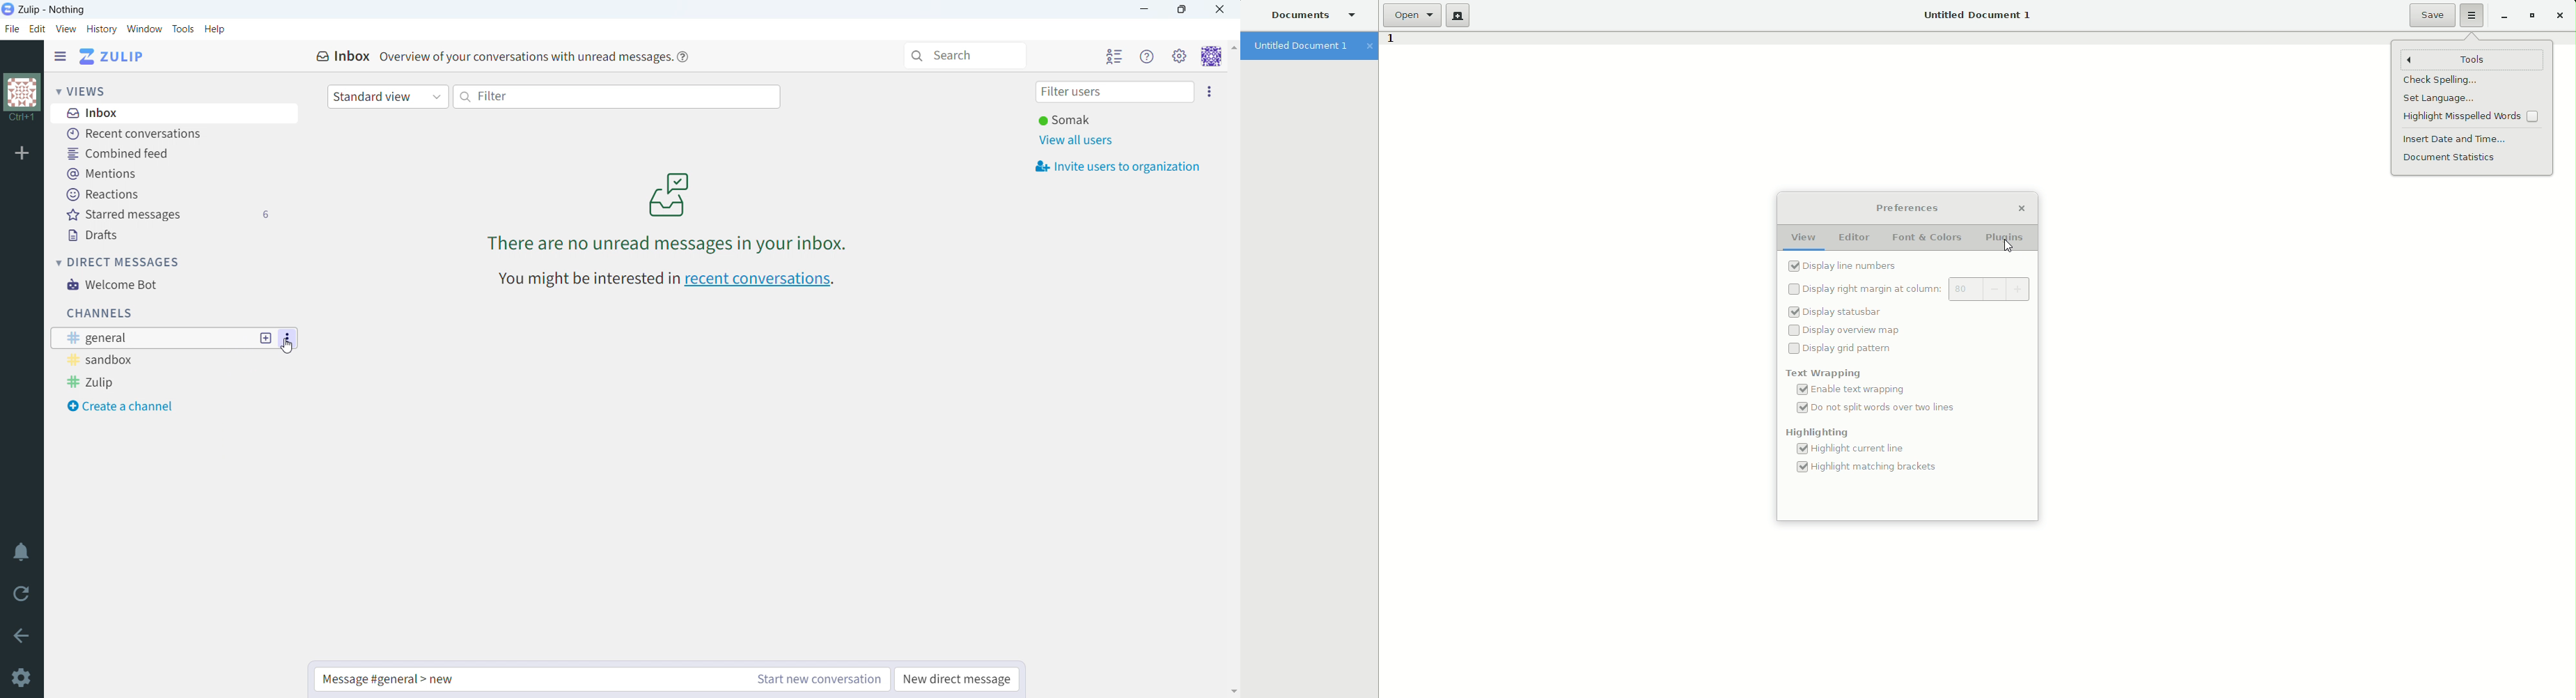  I want to click on Documents, so click(1314, 15).